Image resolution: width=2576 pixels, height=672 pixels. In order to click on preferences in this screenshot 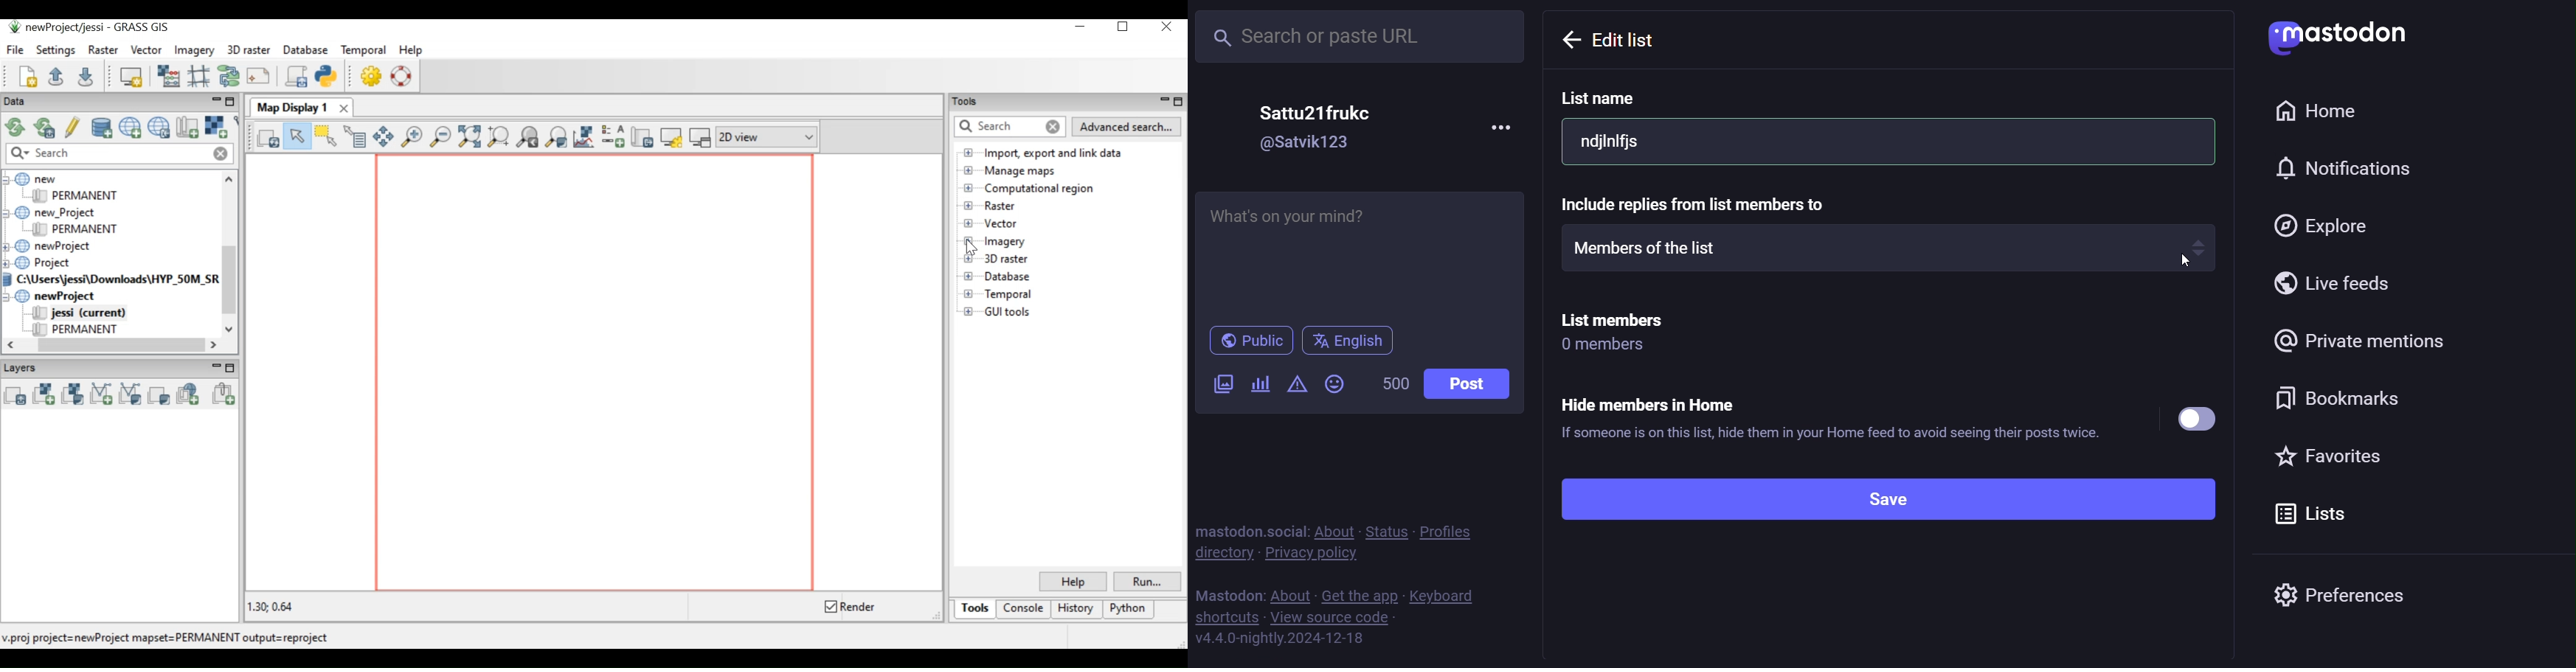, I will do `click(2339, 591)`.